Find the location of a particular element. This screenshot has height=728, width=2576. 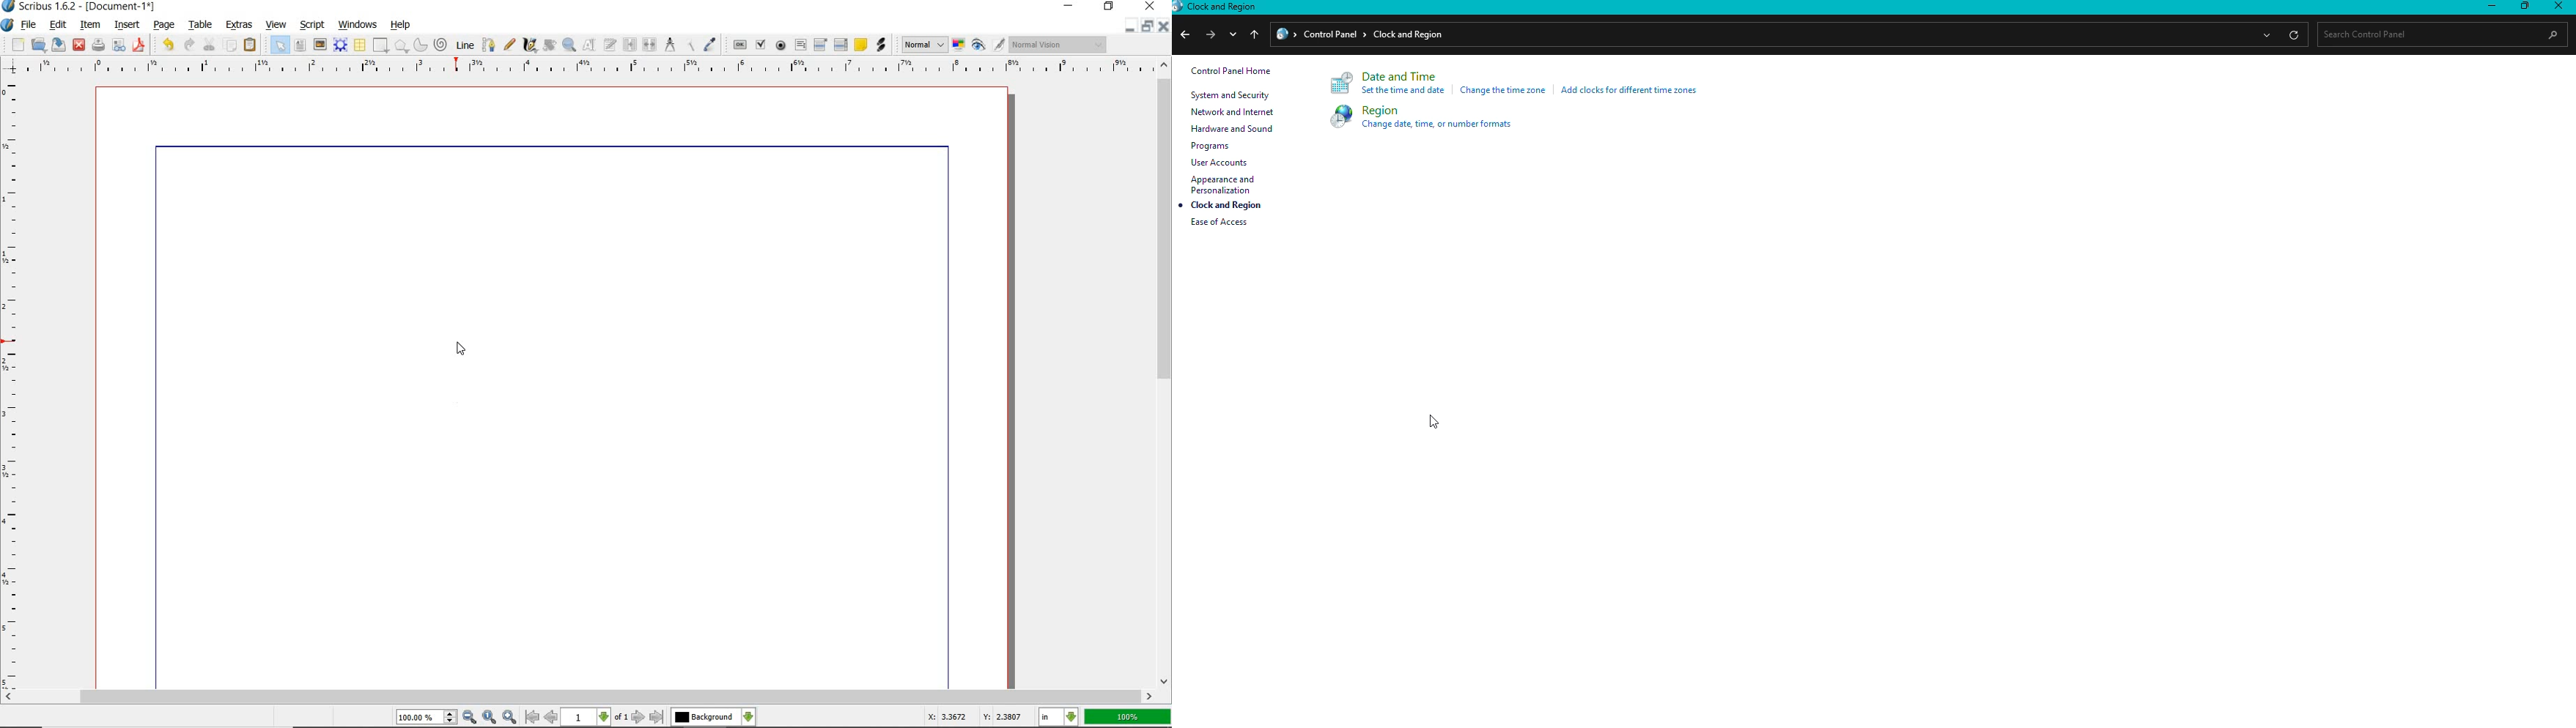

Zoom 100.00% is located at coordinates (426, 718).